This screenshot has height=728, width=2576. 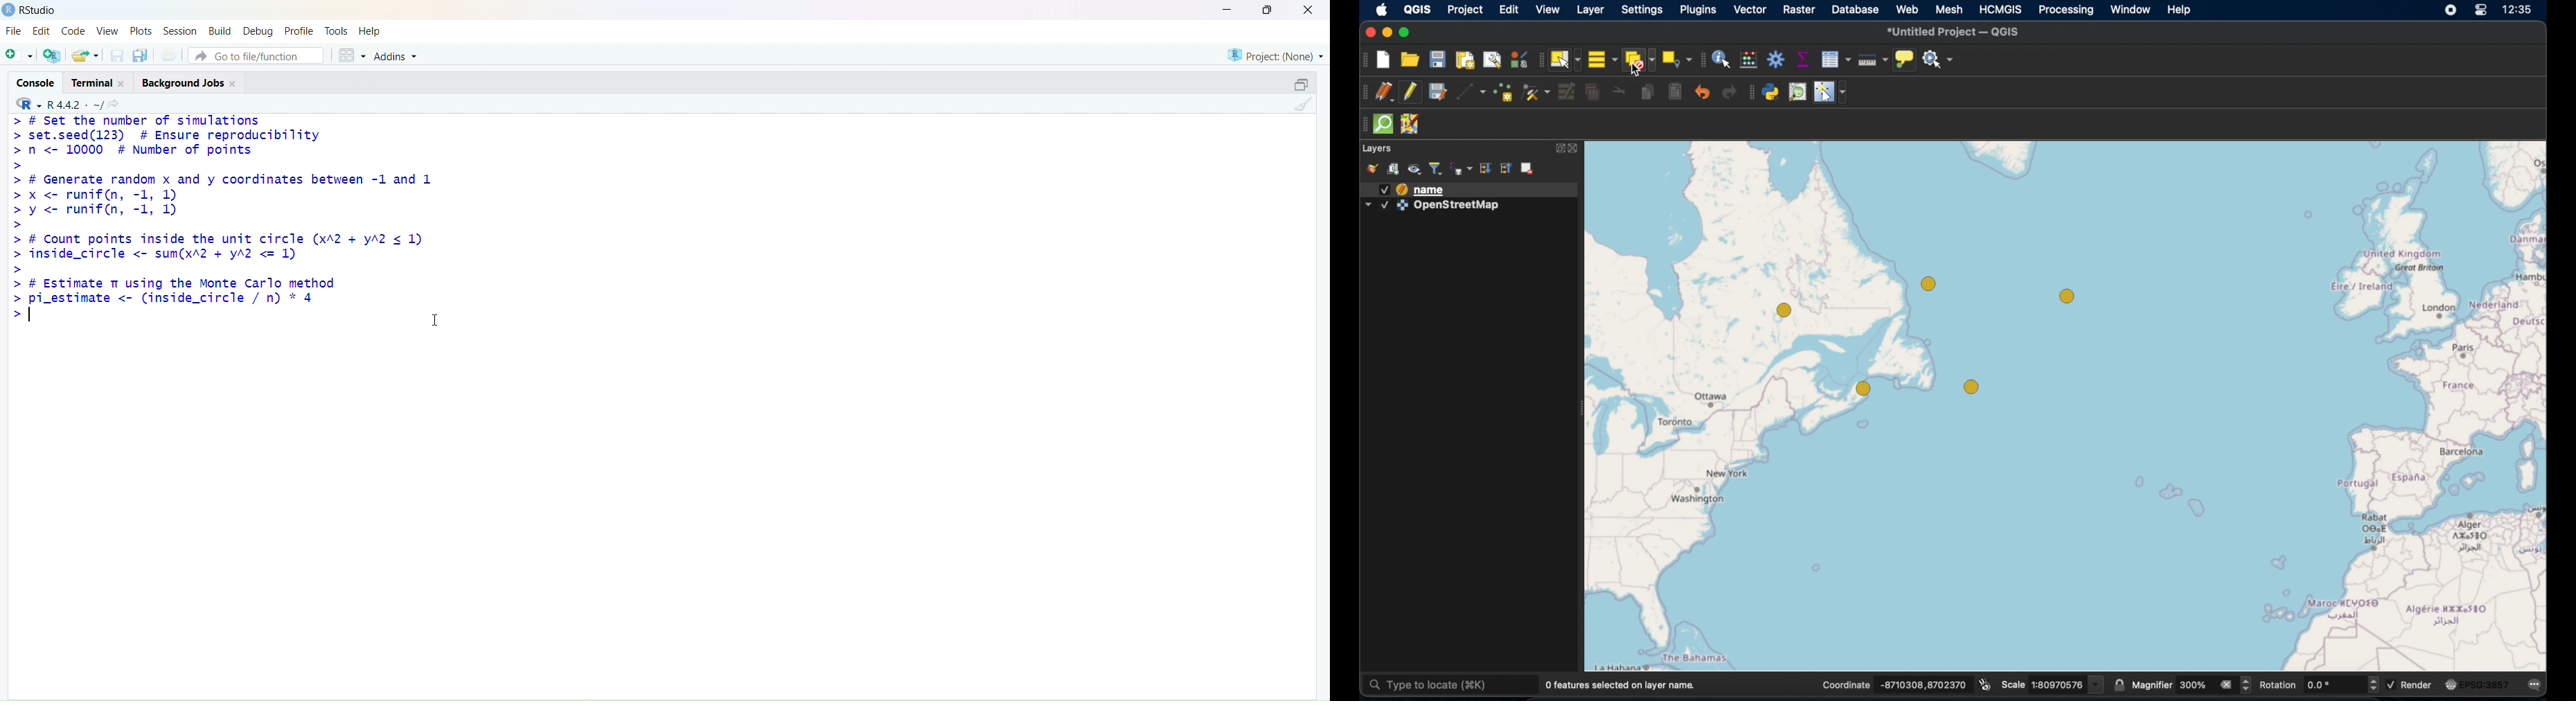 What do you see at coordinates (337, 30) in the screenshot?
I see `Tools` at bounding box center [337, 30].